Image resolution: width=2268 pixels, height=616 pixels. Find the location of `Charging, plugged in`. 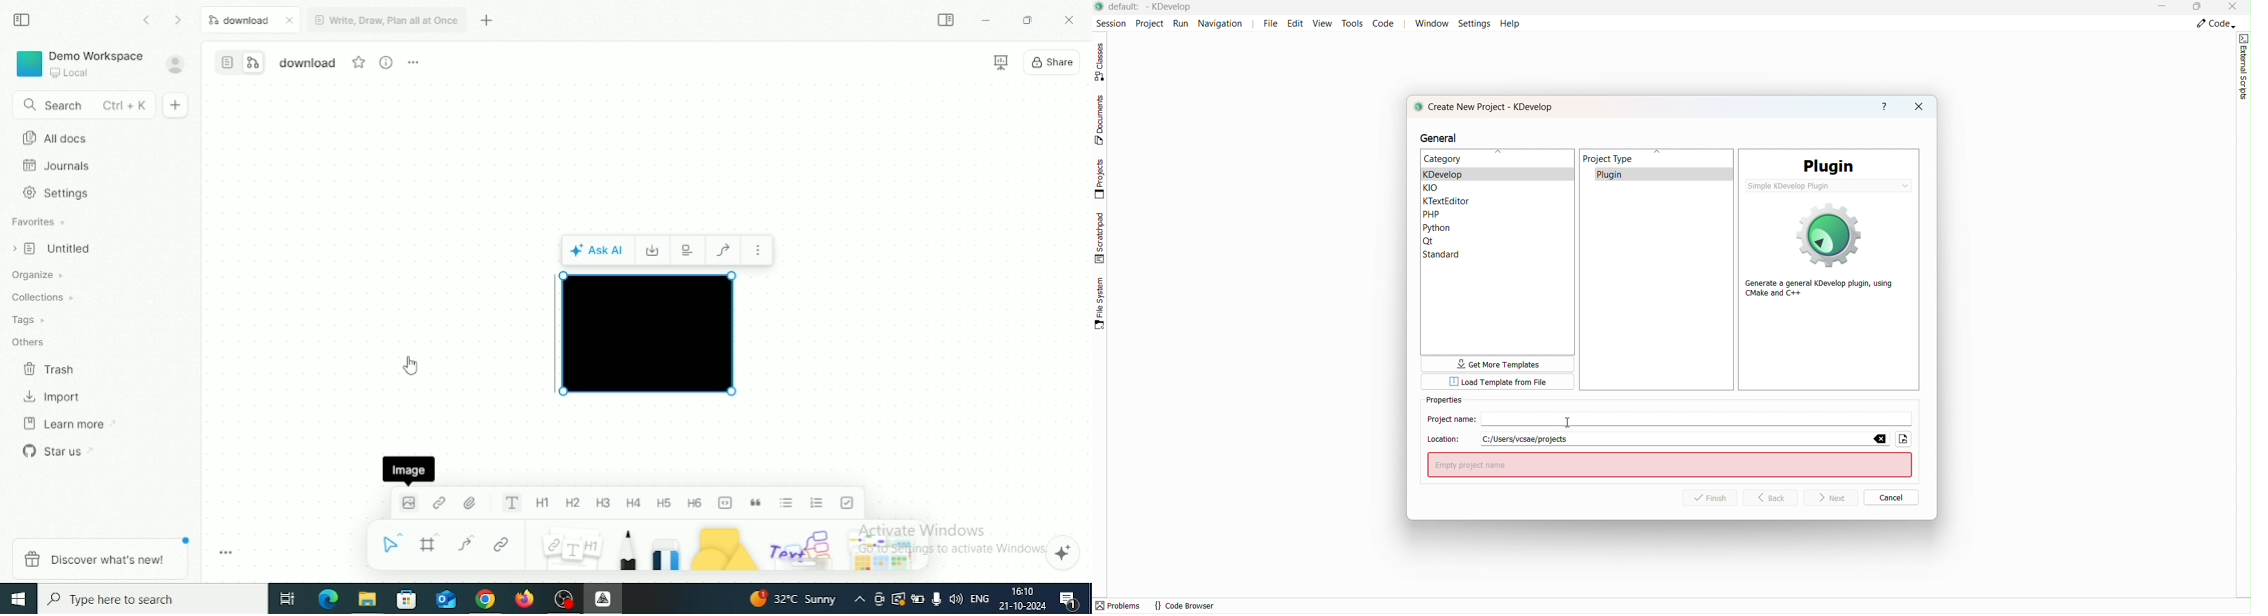

Charging, plugged in is located at coordinates (919, 597).